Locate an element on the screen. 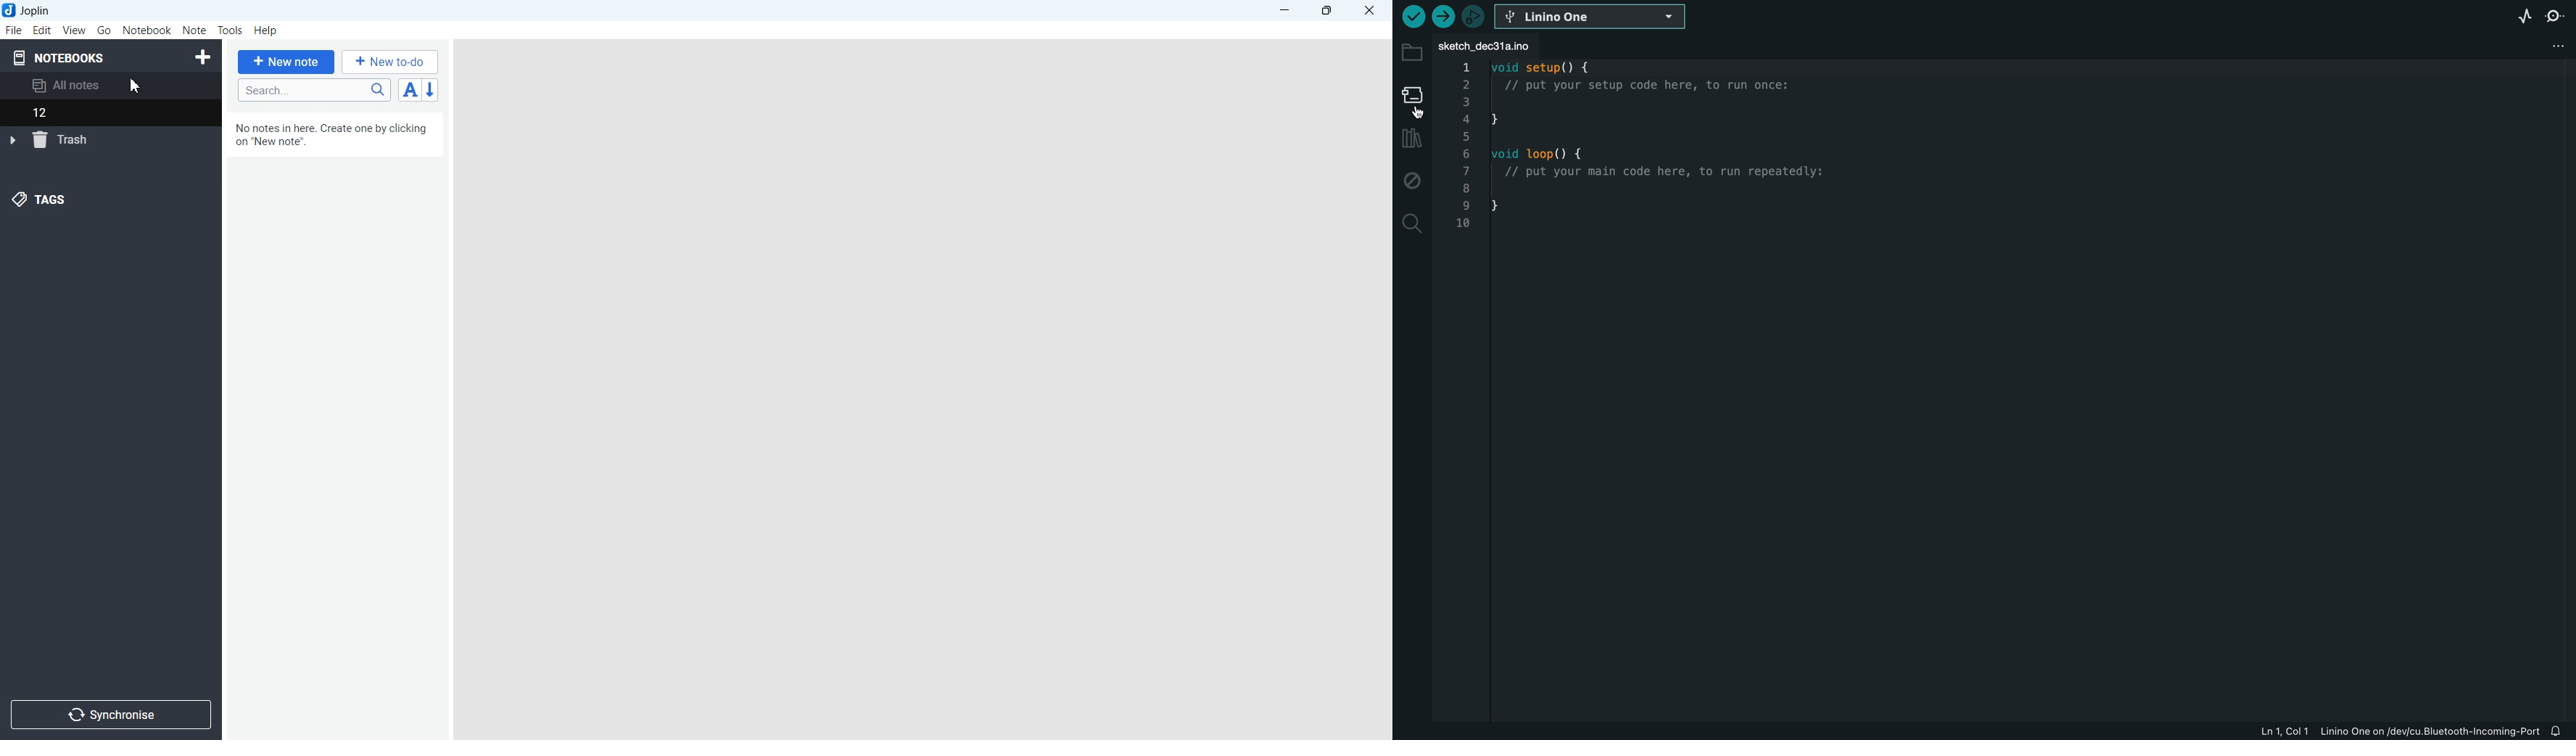 This screenshot has width=2576, height=756. Note is located at coordinates (194, 30).